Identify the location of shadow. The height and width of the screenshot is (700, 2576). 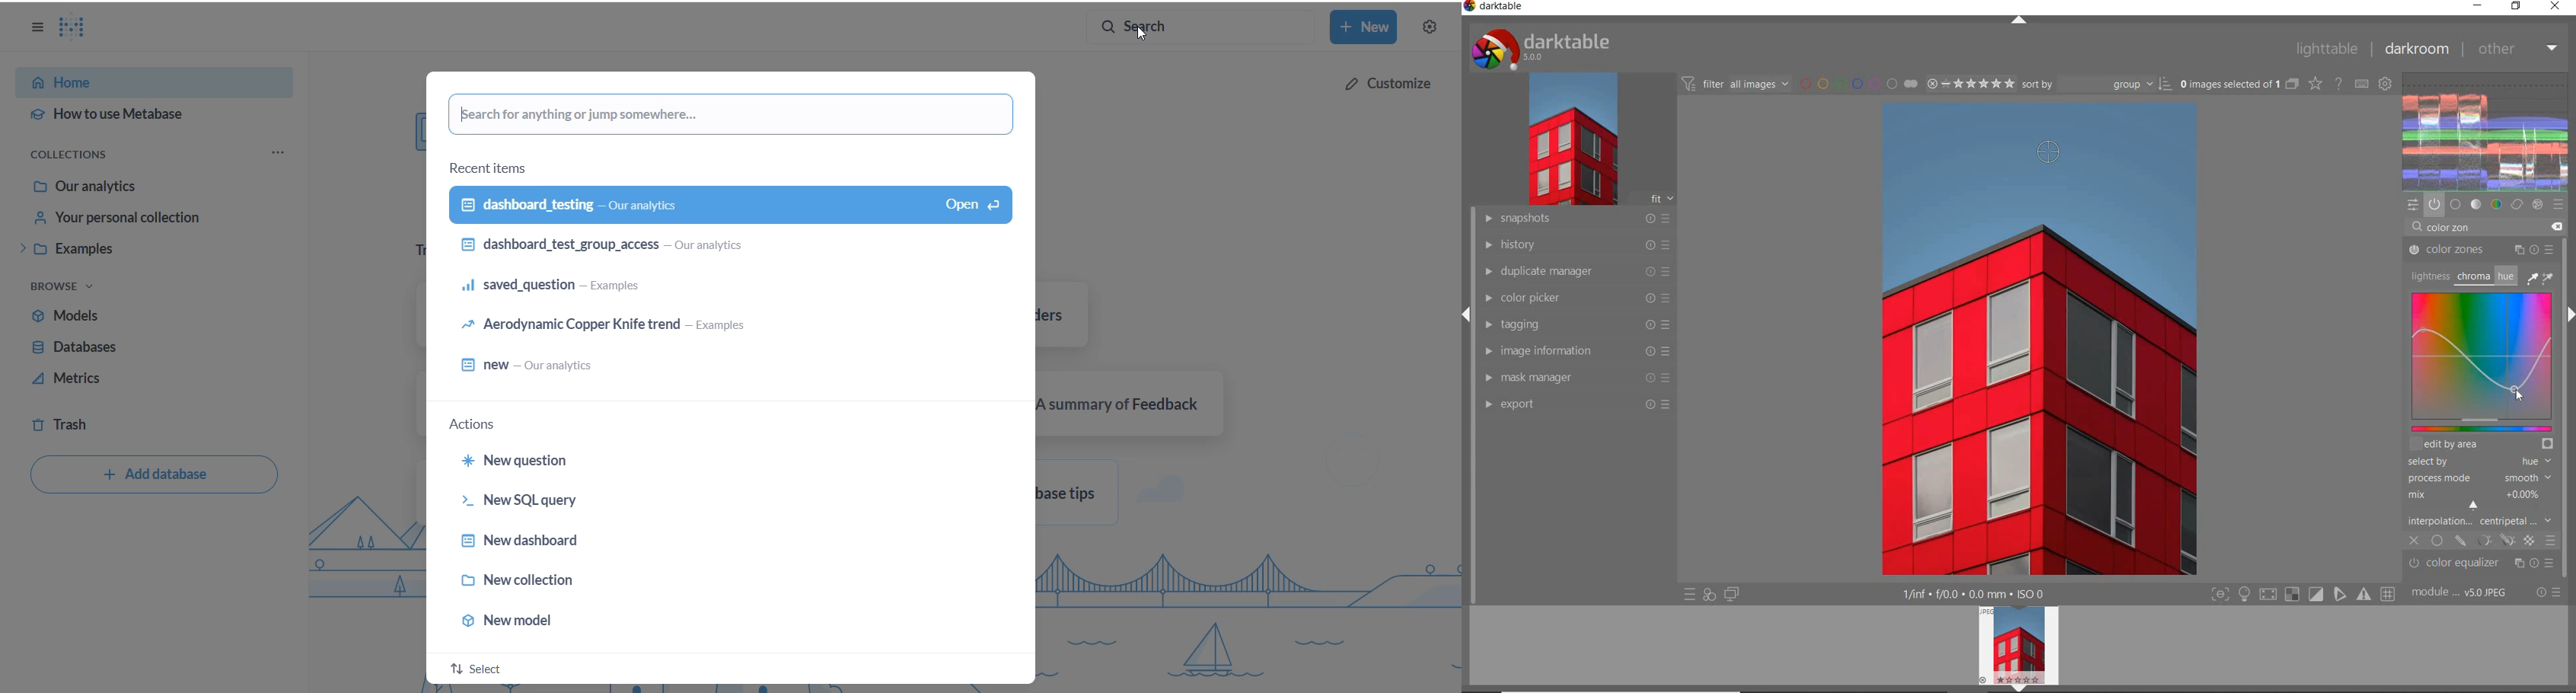
(2267, 595).